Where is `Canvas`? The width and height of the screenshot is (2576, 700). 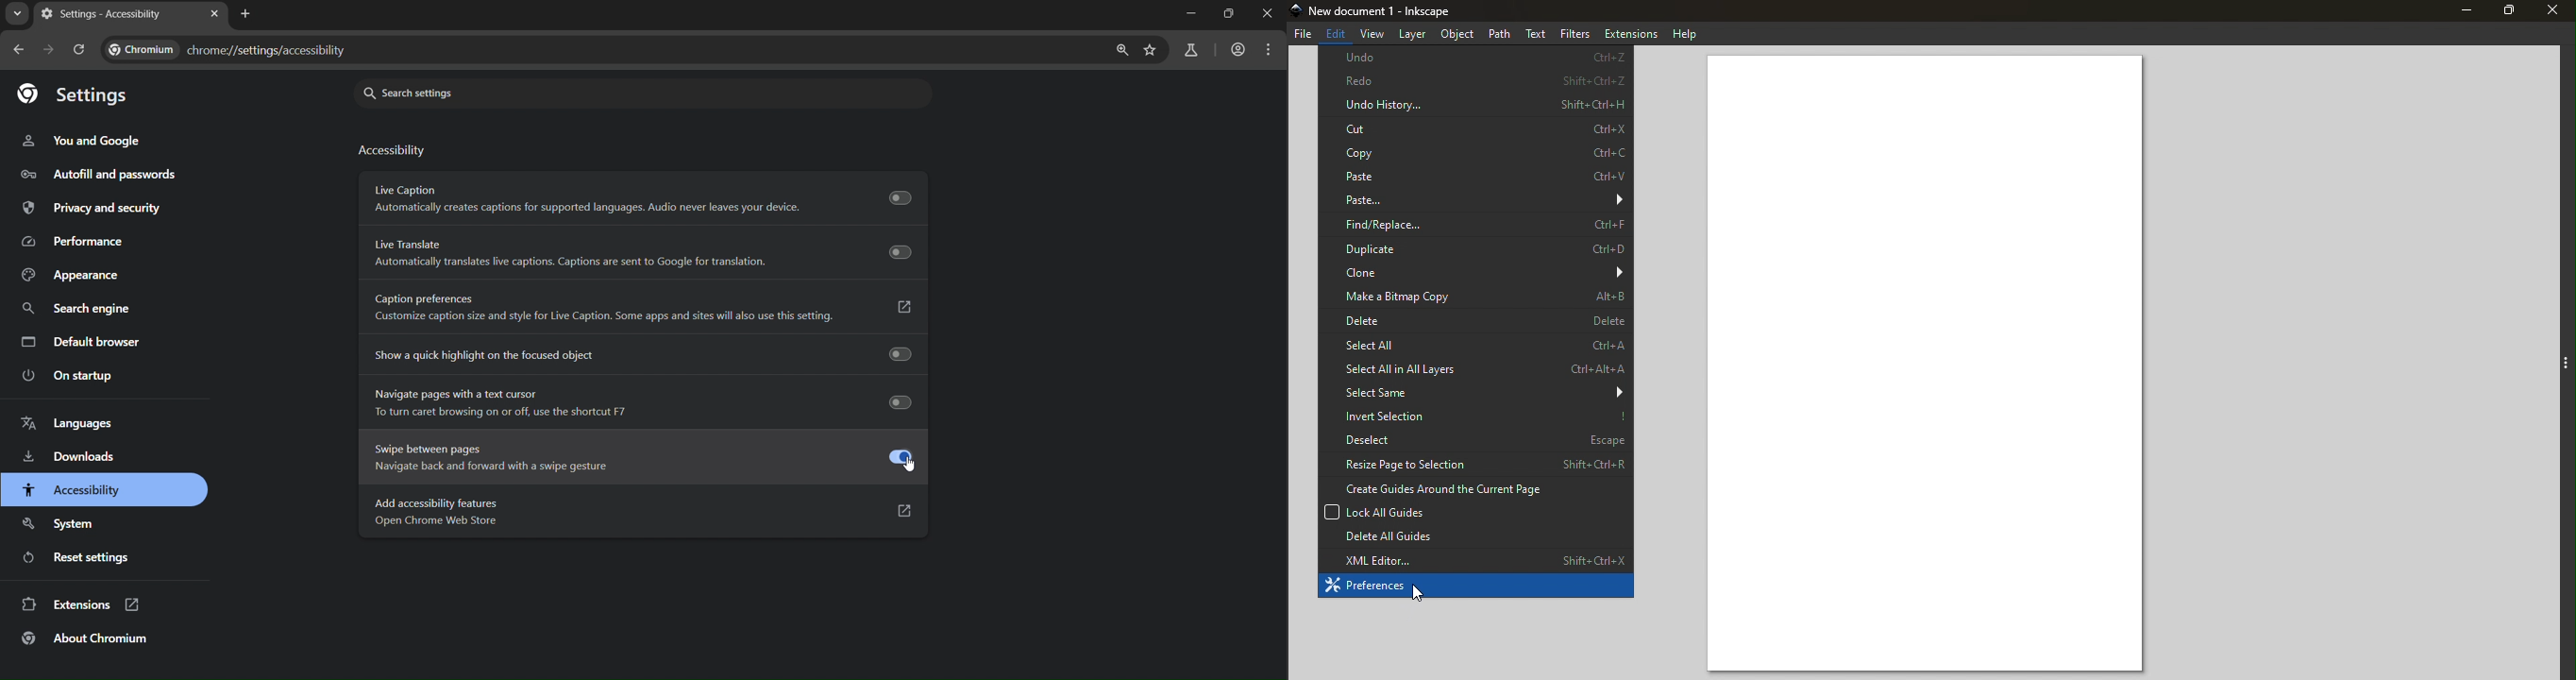
Canvas is located at coordinates (1928, 365).